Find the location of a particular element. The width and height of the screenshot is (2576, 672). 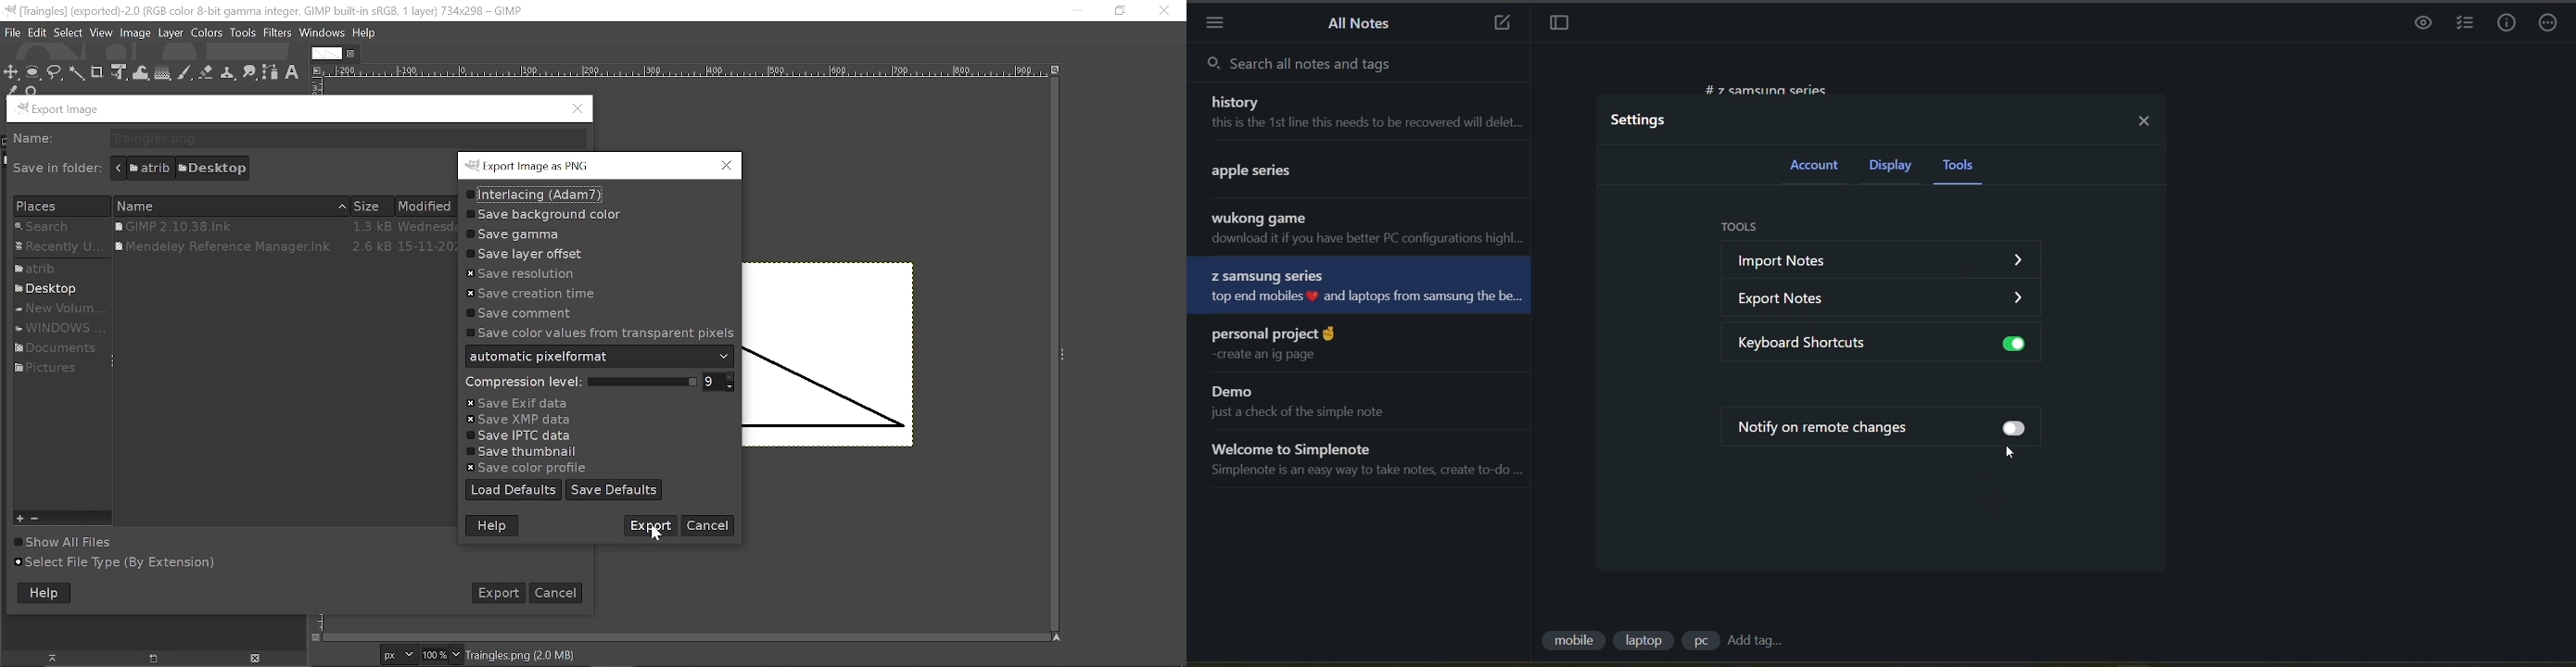

File is located at coordinates (37, 33).